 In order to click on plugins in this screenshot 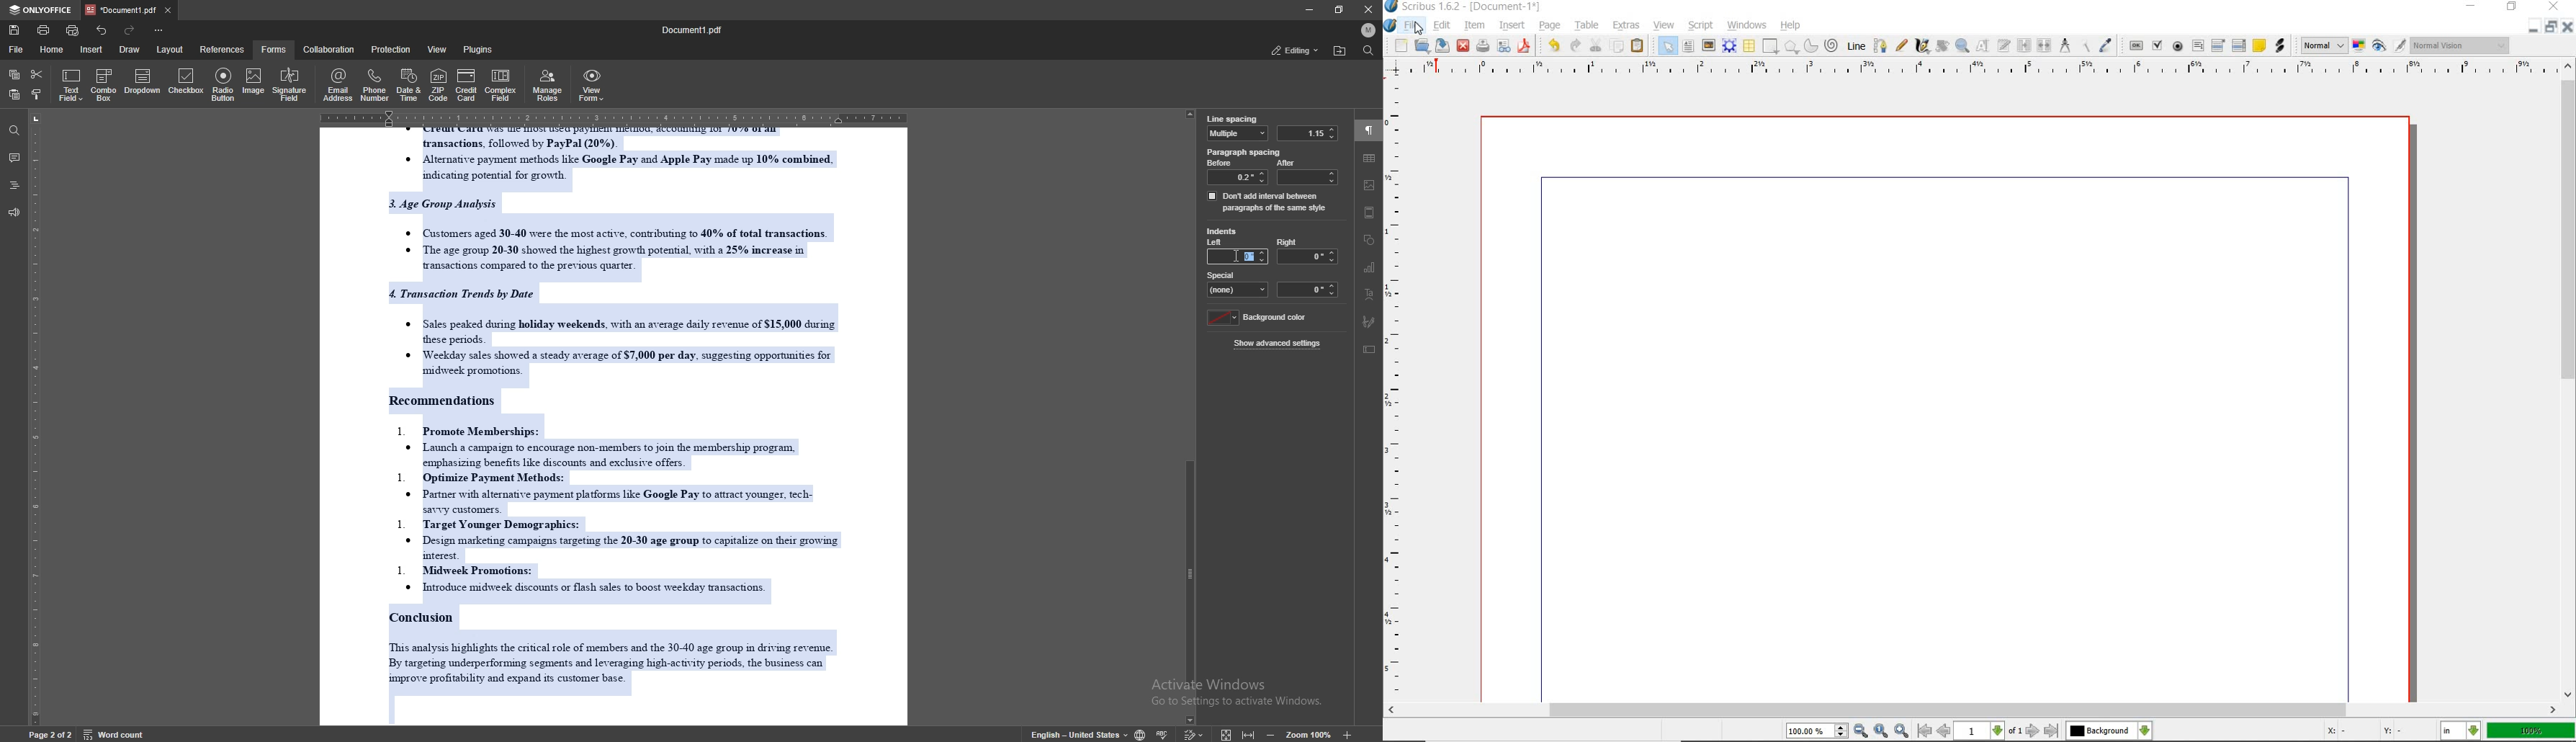, I will do `click(480, 49)`.